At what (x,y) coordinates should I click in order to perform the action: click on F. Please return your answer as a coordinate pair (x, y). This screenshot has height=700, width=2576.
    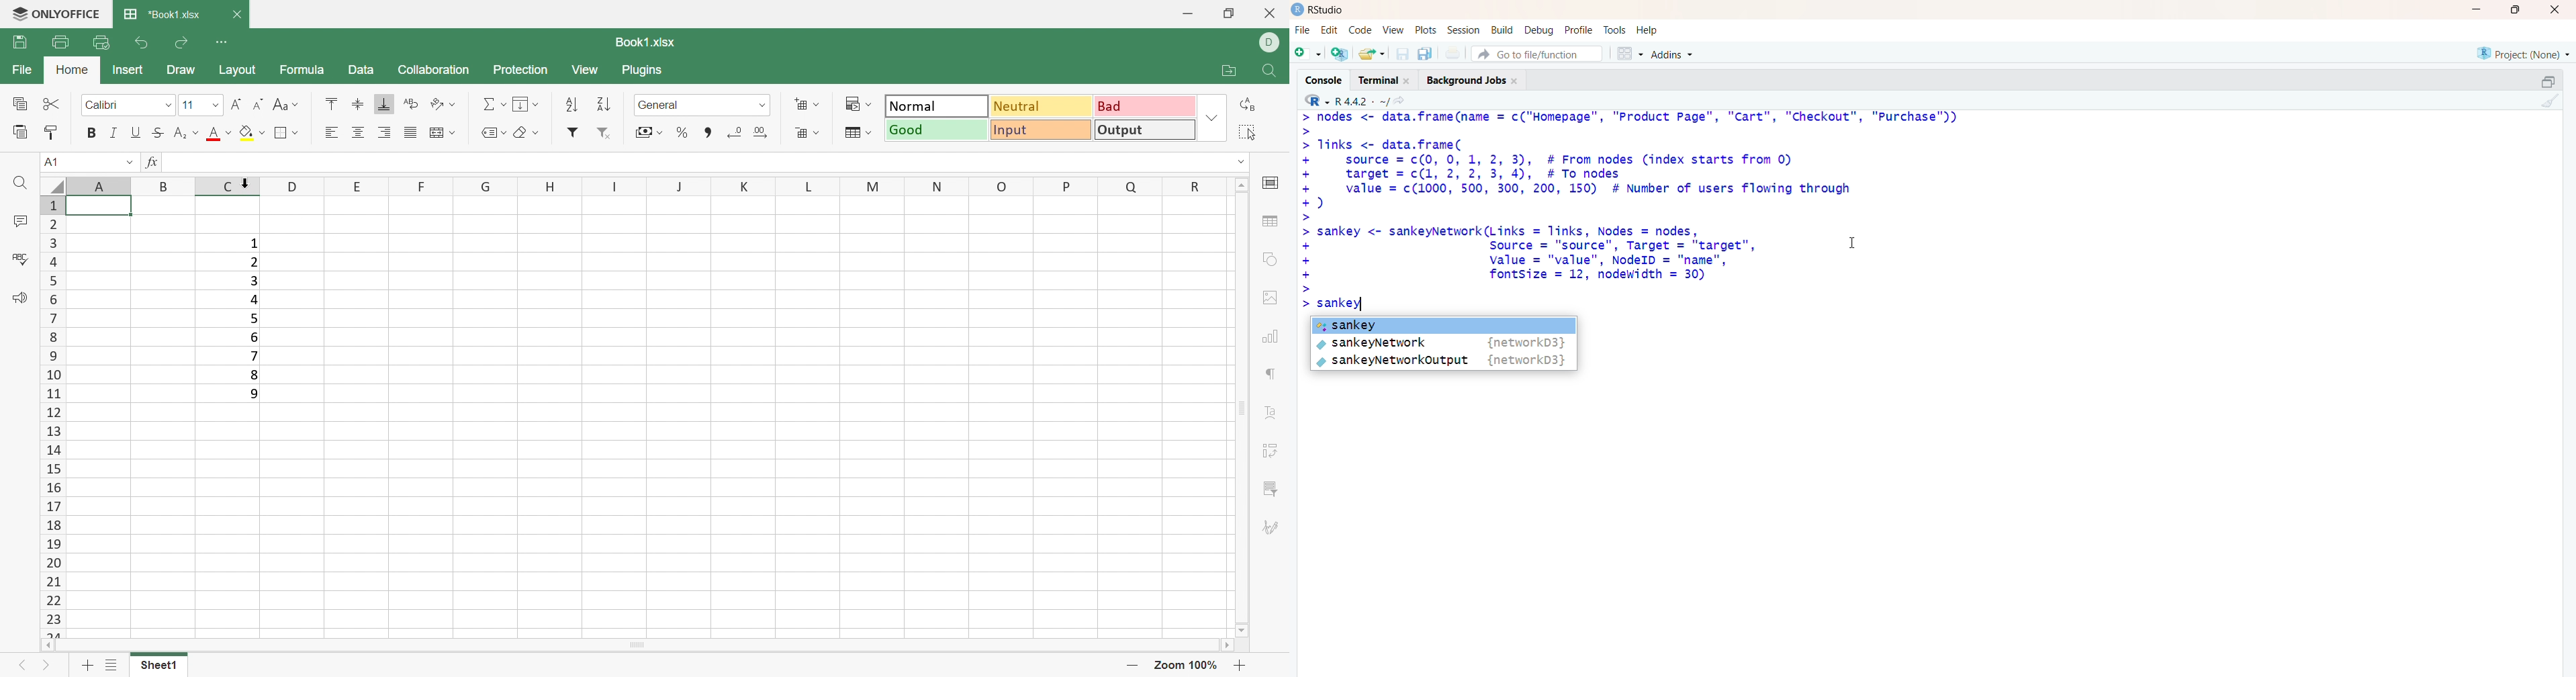
    Looking at the image, I should click on (414, 185).